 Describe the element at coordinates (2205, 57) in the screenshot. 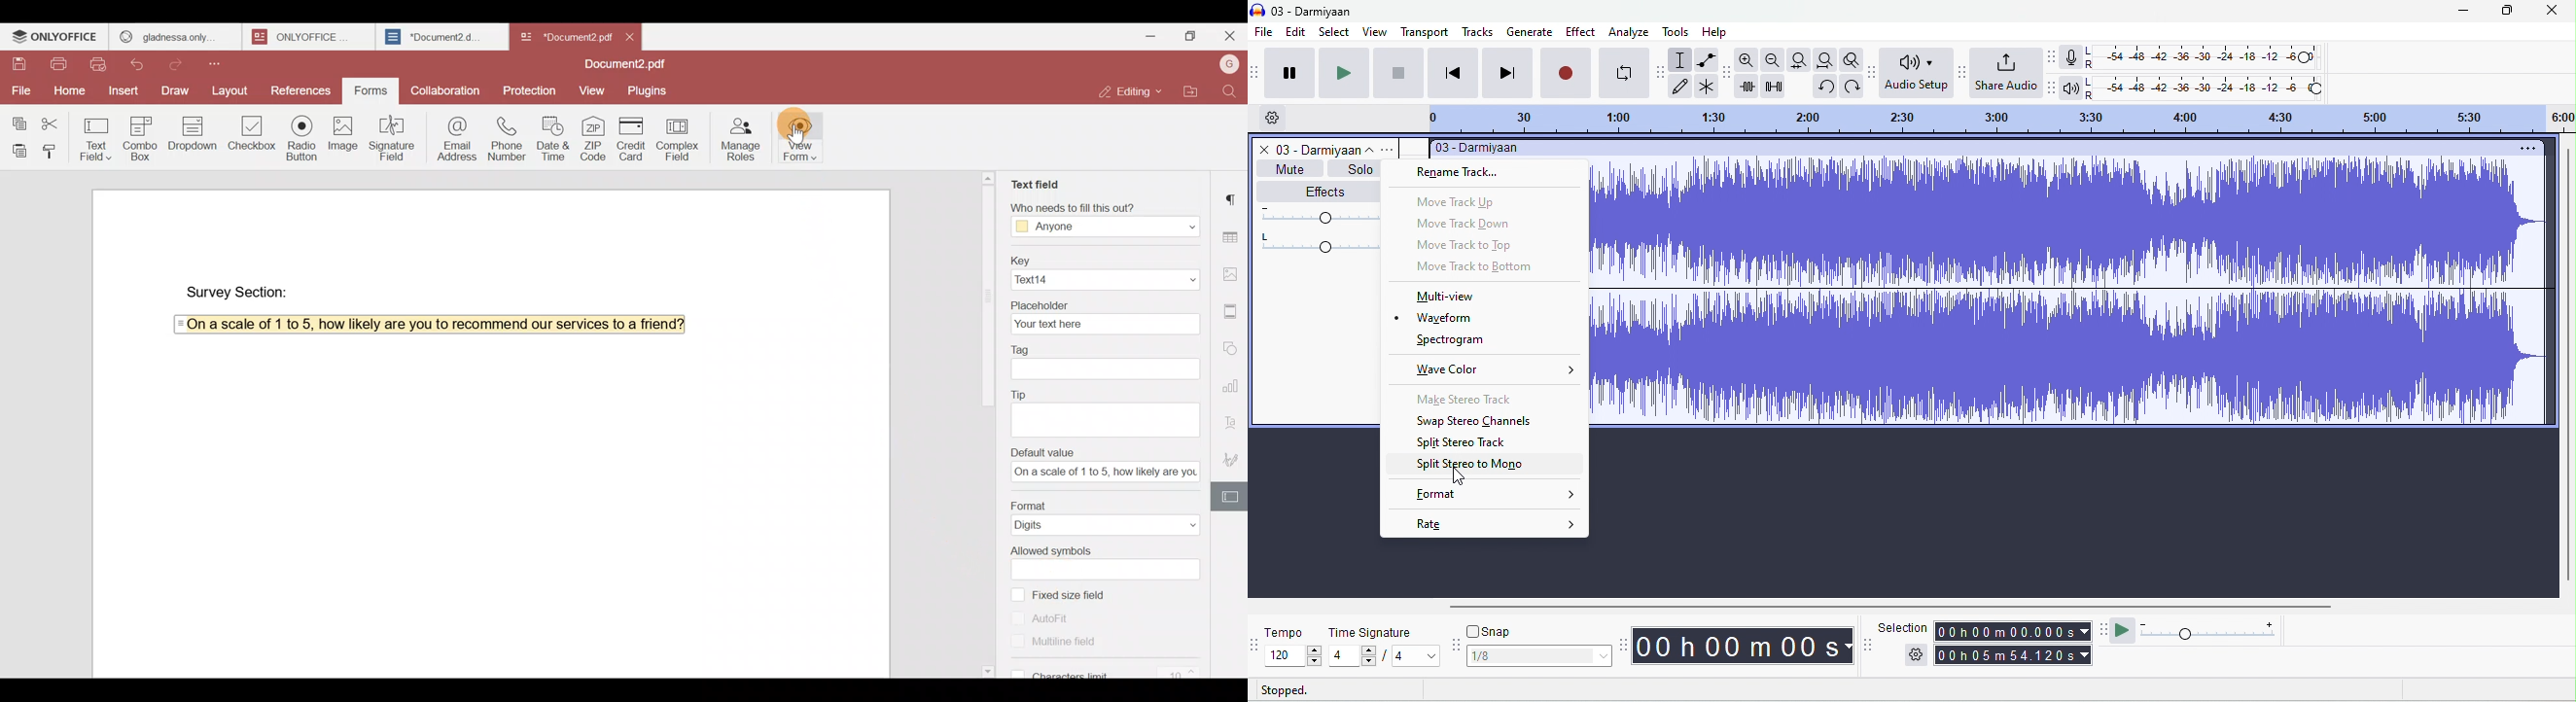

I see `recoding level` at that location.